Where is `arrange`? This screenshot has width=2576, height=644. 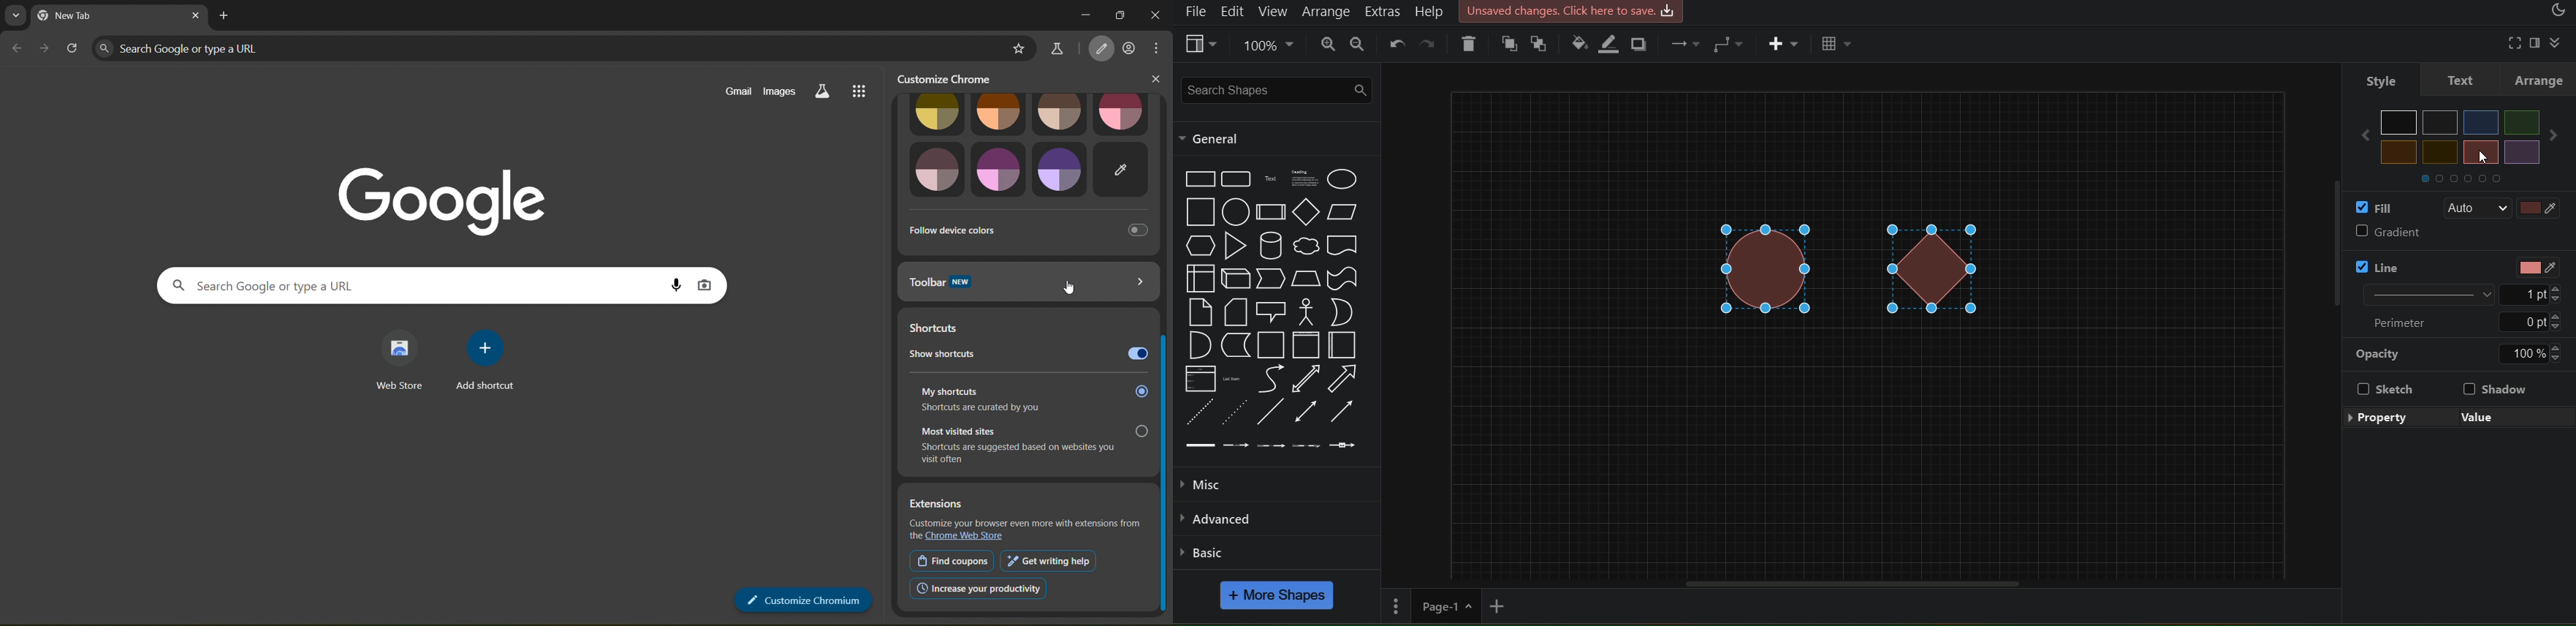
arrange is located at coordinates (1325, 10).